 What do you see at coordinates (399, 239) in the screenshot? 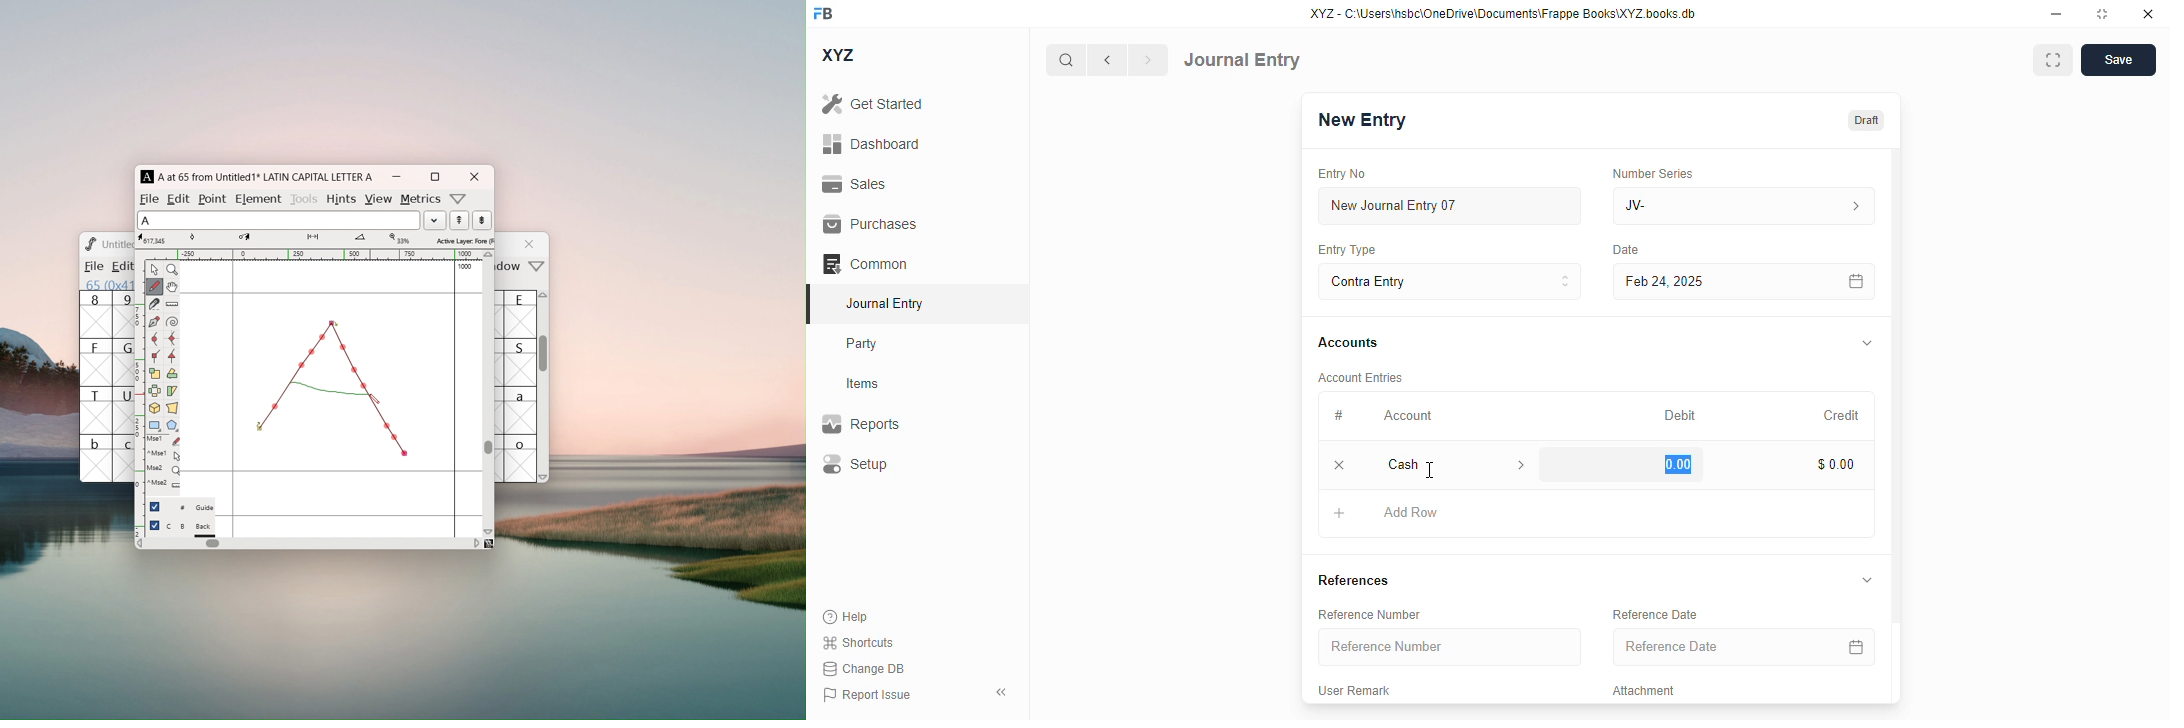
I see `level of maginification` at bounding box center [399, 239].